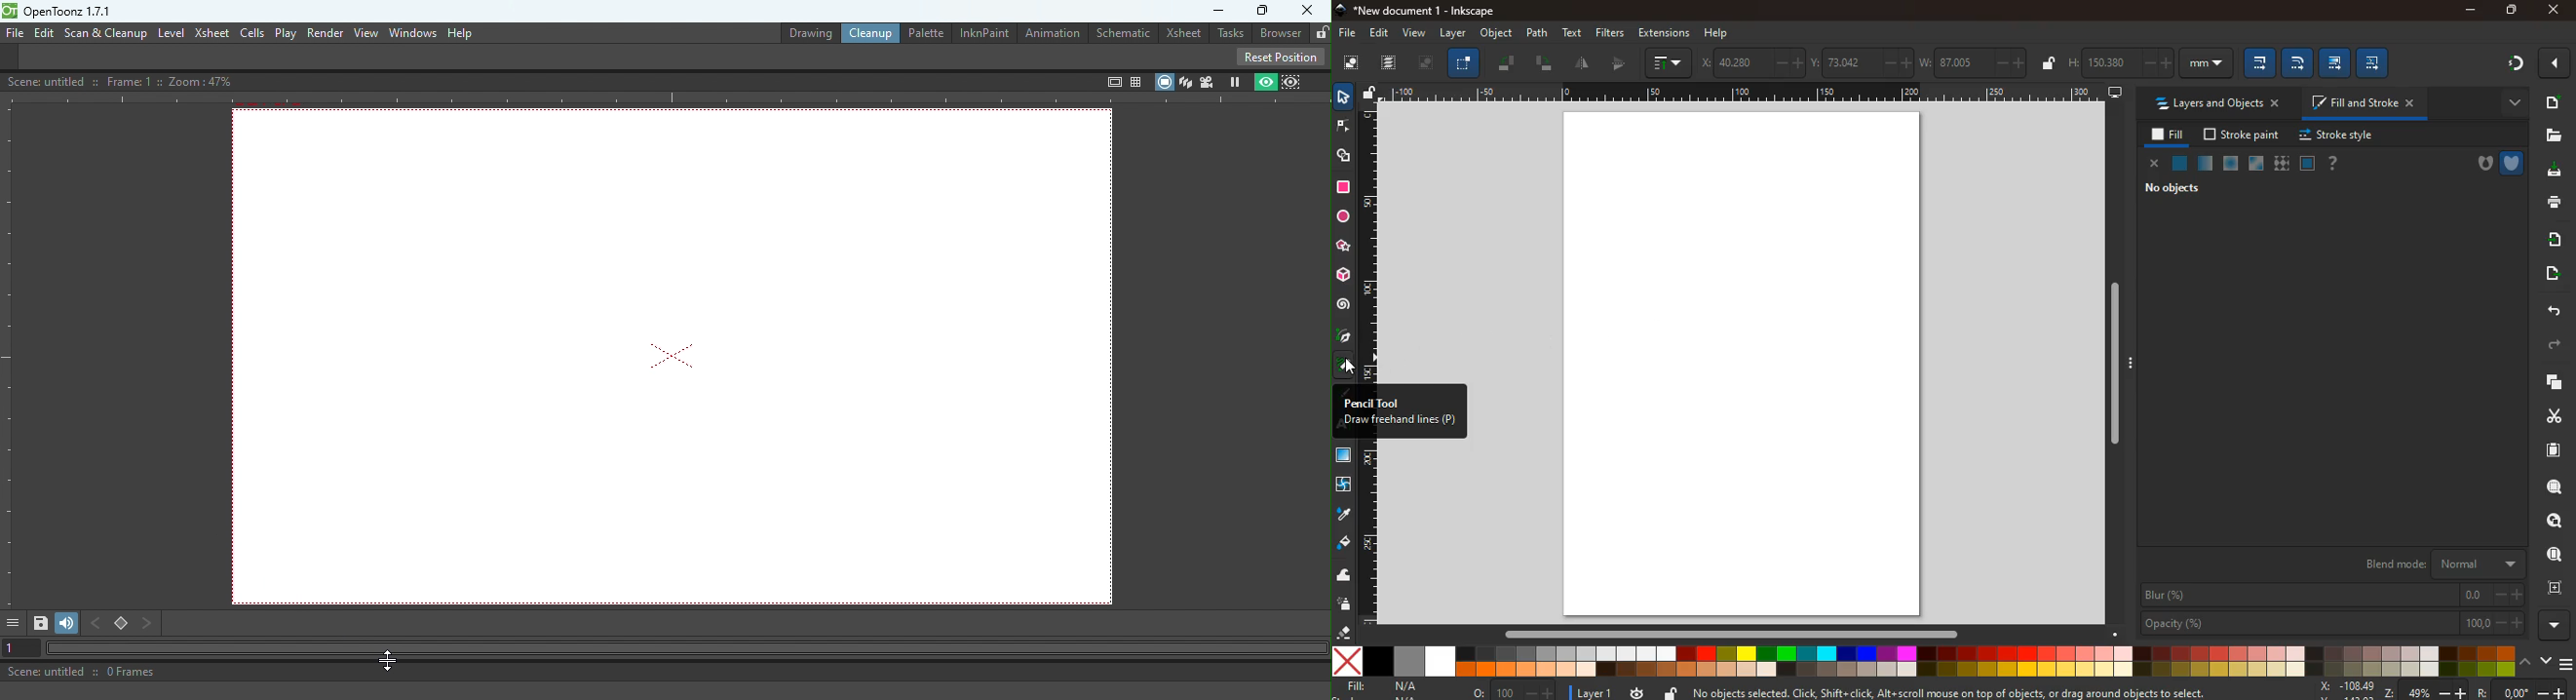 This screenshot has height=700, width=2576. What do you see at coordinates (106, 34) in the screenshot?
I see `Scan & Cleanup` at bounding box center [106, 34].